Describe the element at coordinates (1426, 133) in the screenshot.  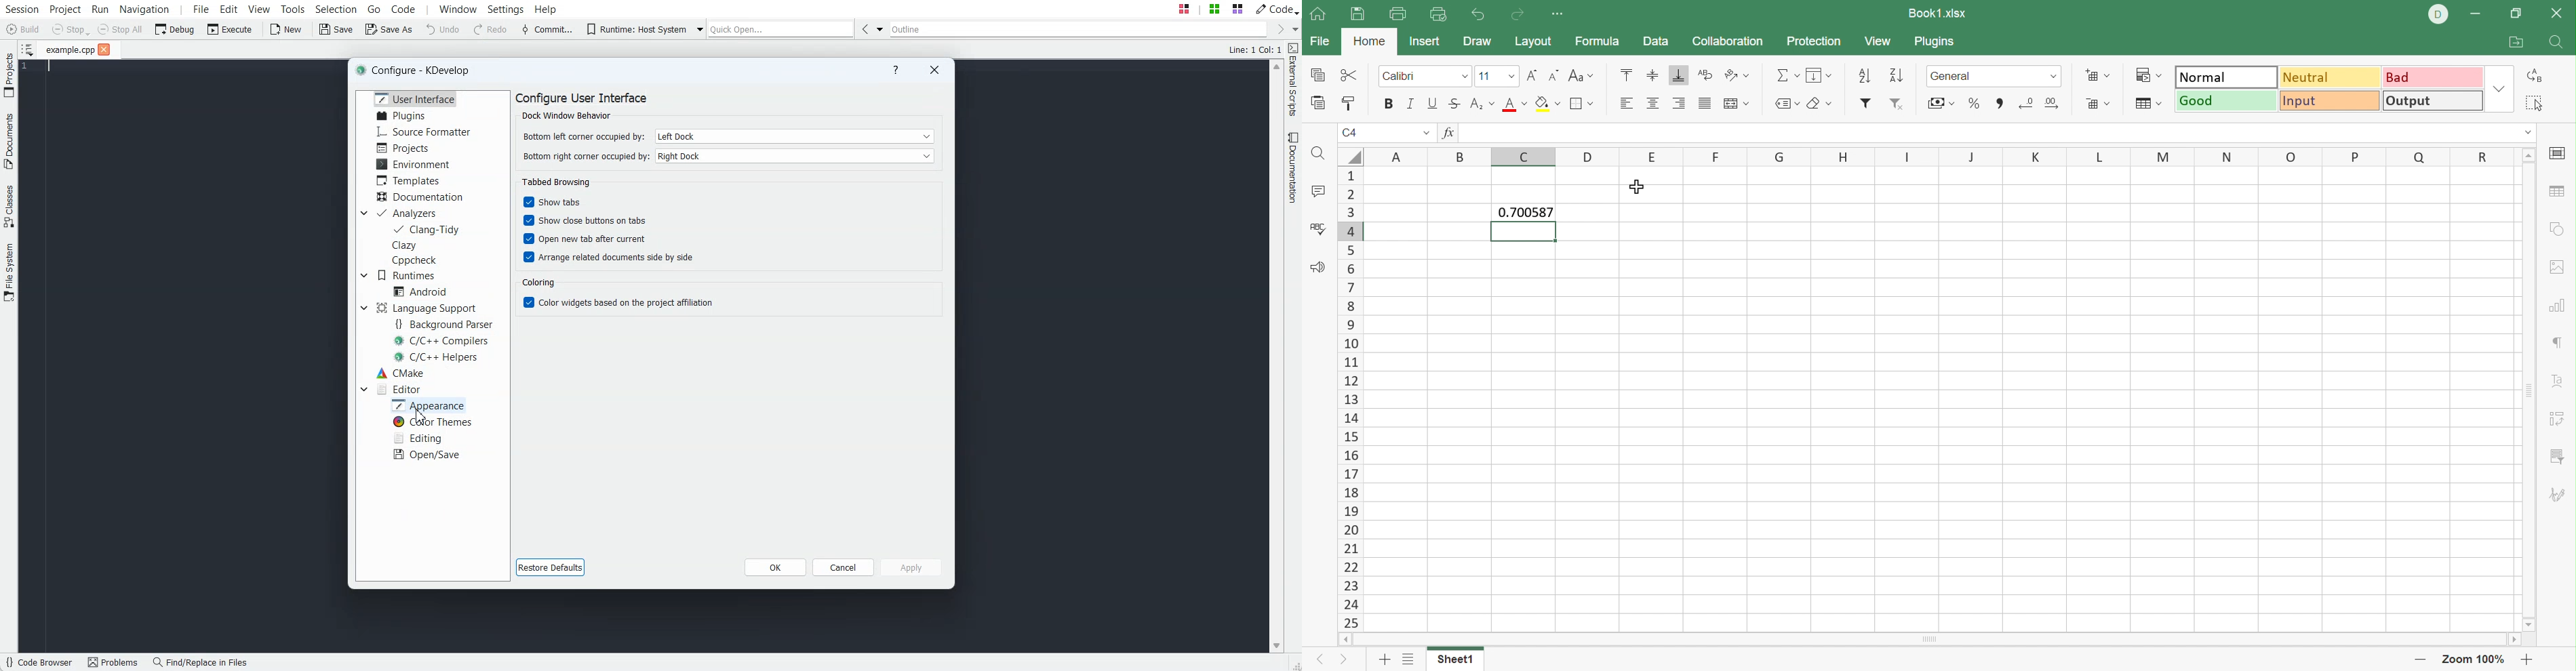
I see `Drop down` at that location.